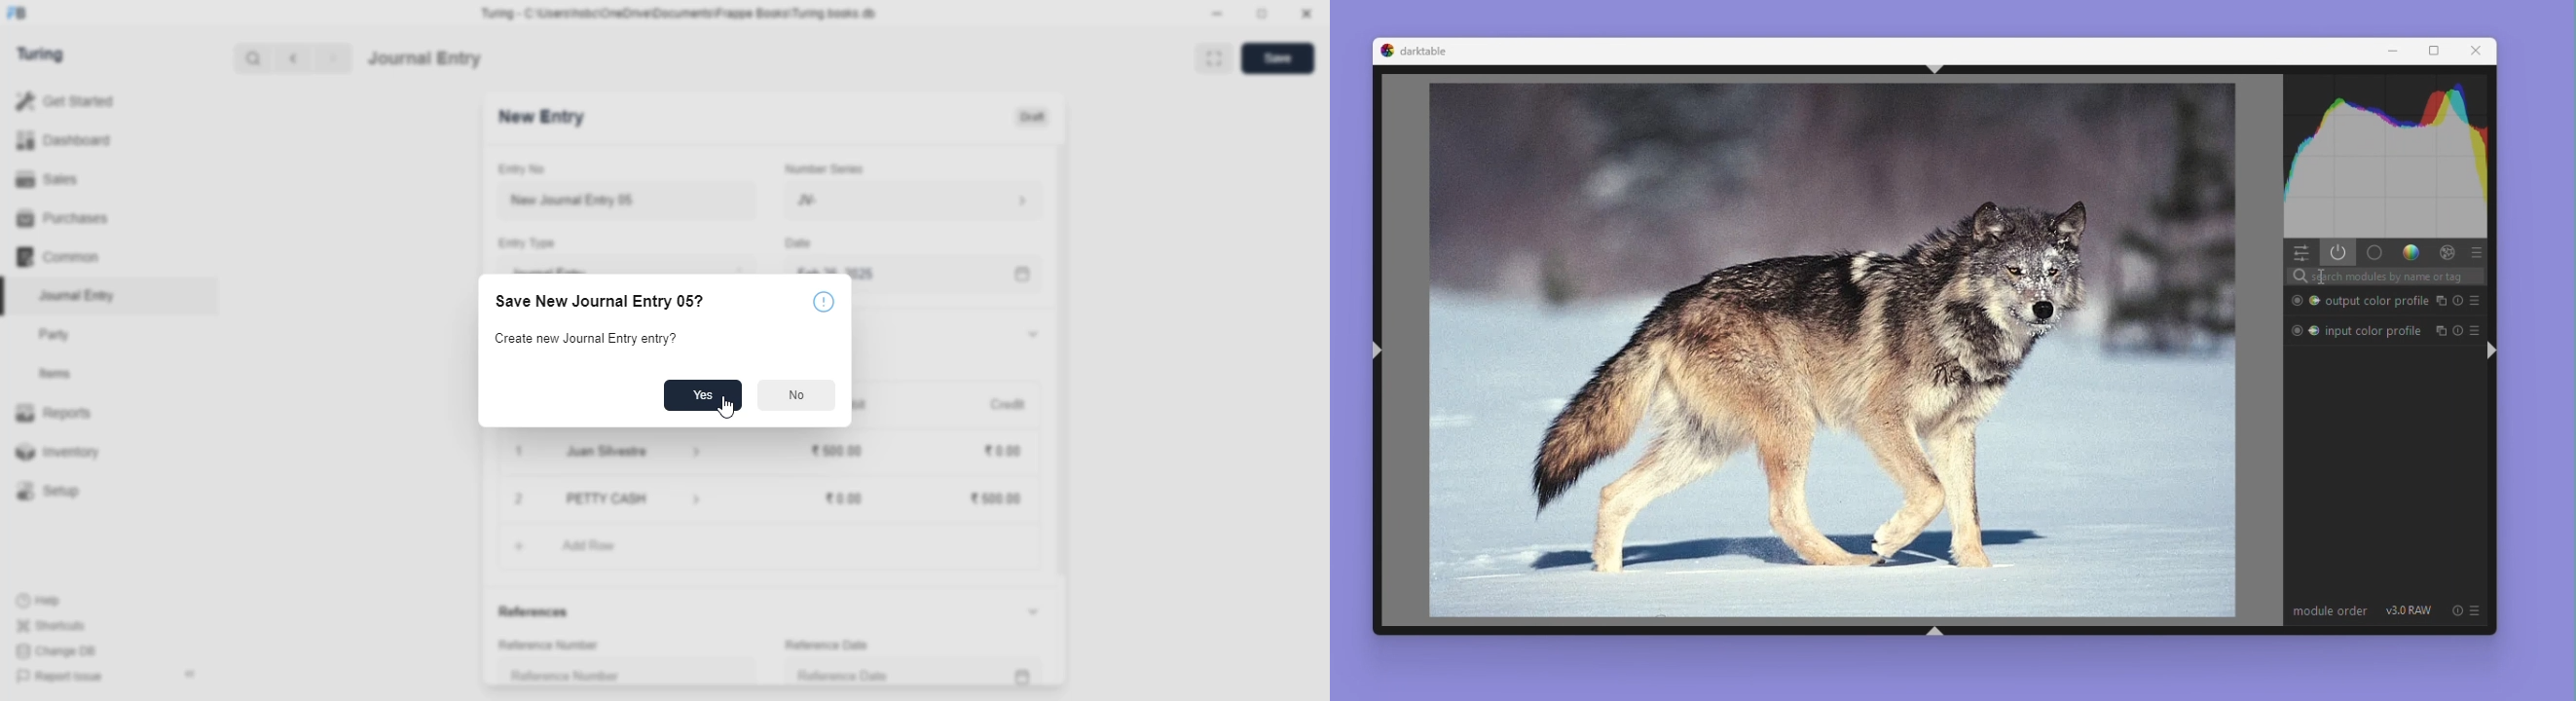  I want to click on search modules by name or tag, so click(2411, 277).